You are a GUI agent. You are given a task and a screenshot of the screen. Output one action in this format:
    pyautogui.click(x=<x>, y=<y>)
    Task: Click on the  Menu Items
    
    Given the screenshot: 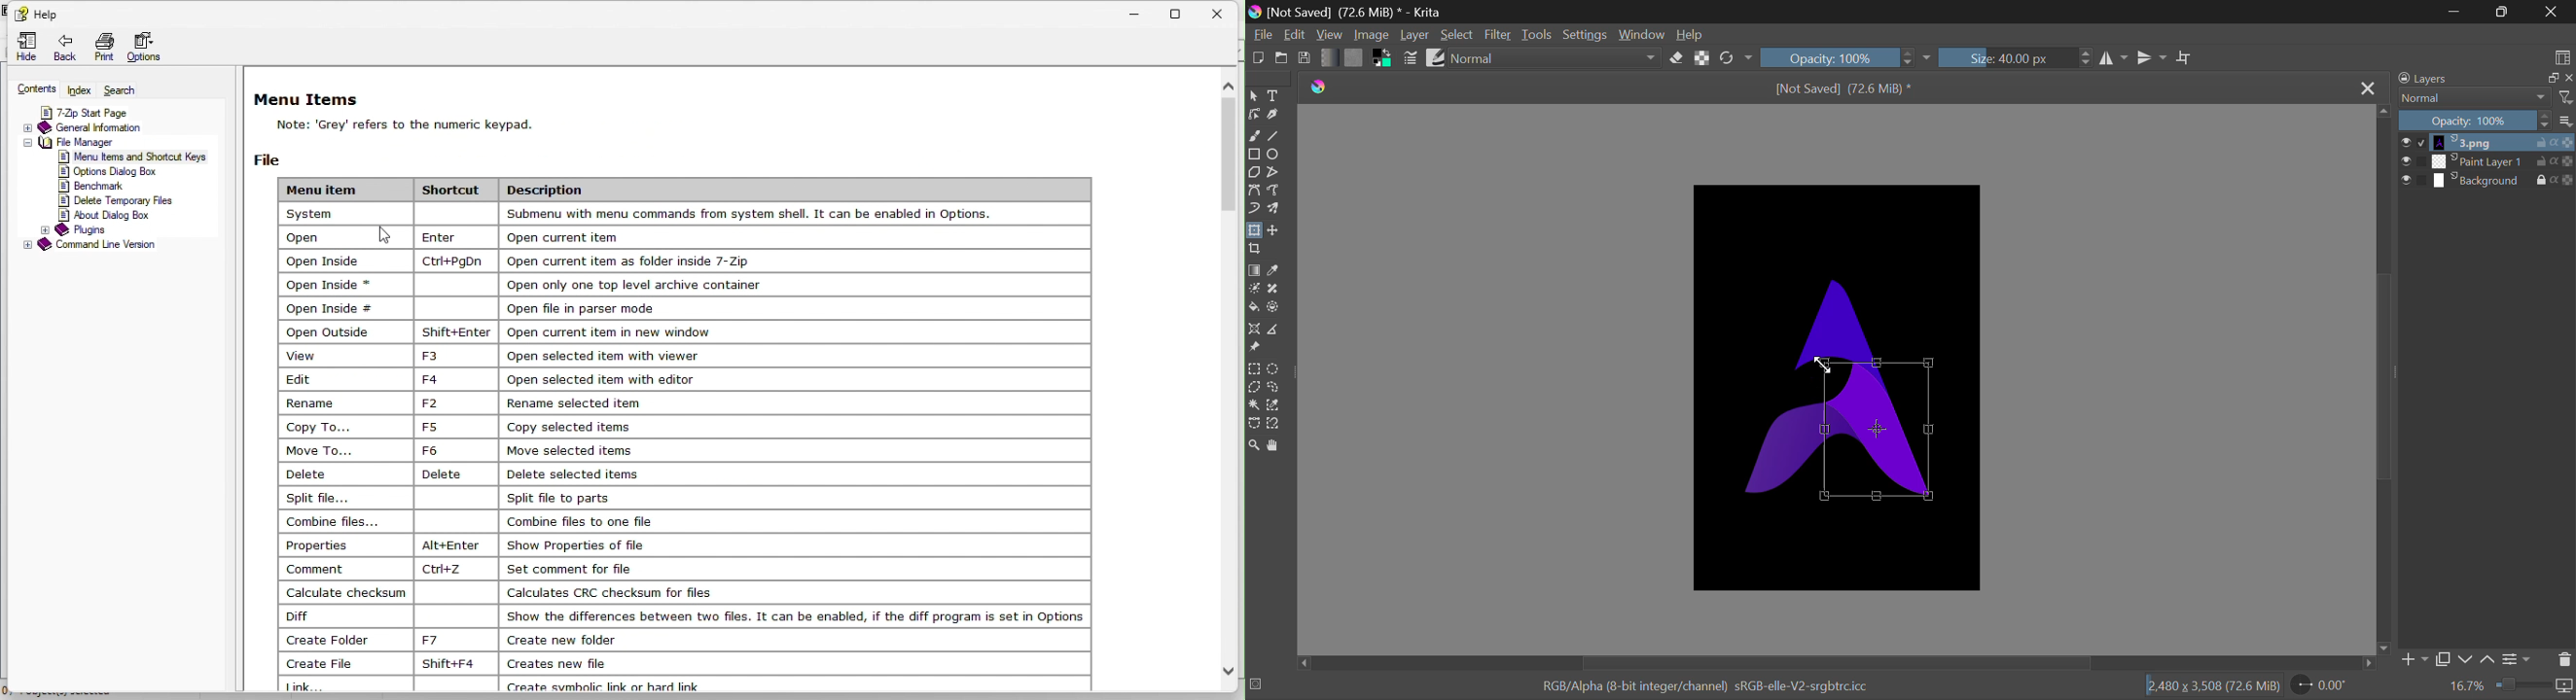 What is the action you would take?
    pyautogui.click(x=310, y=96)
    